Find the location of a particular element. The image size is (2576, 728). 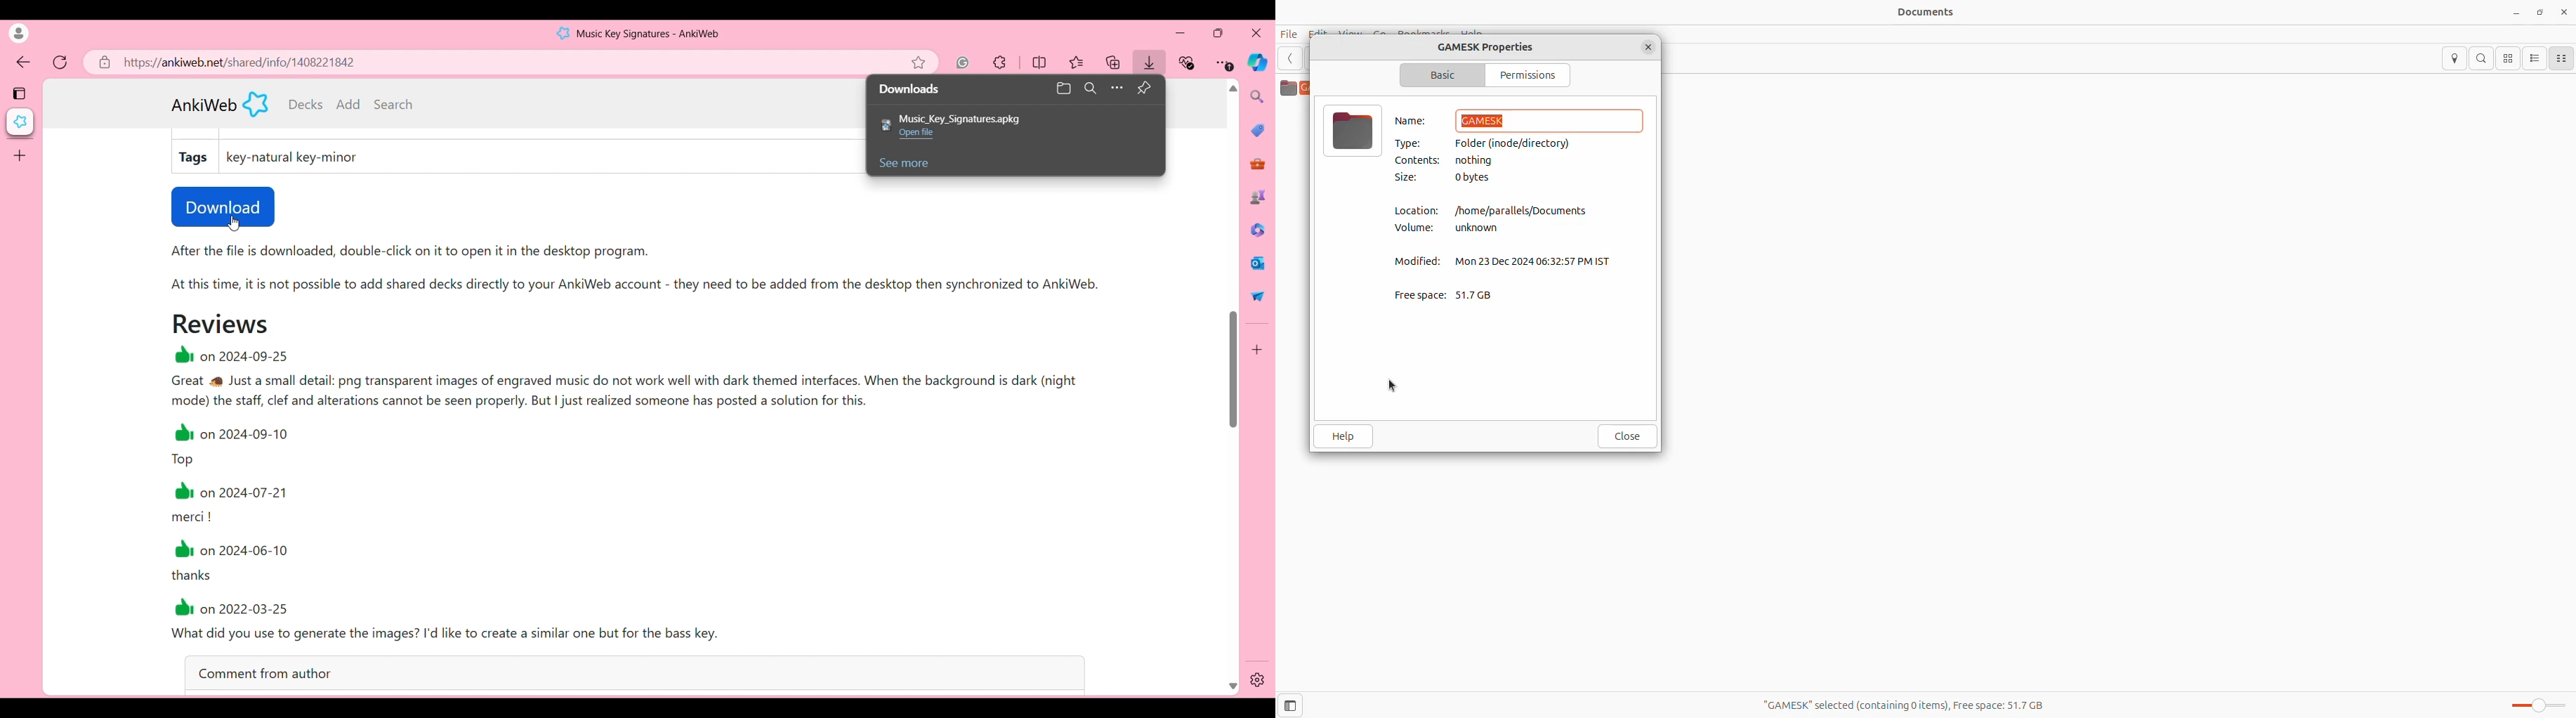

Music Key Signatures - AnkiWeb is located at coordinates (649, 34).